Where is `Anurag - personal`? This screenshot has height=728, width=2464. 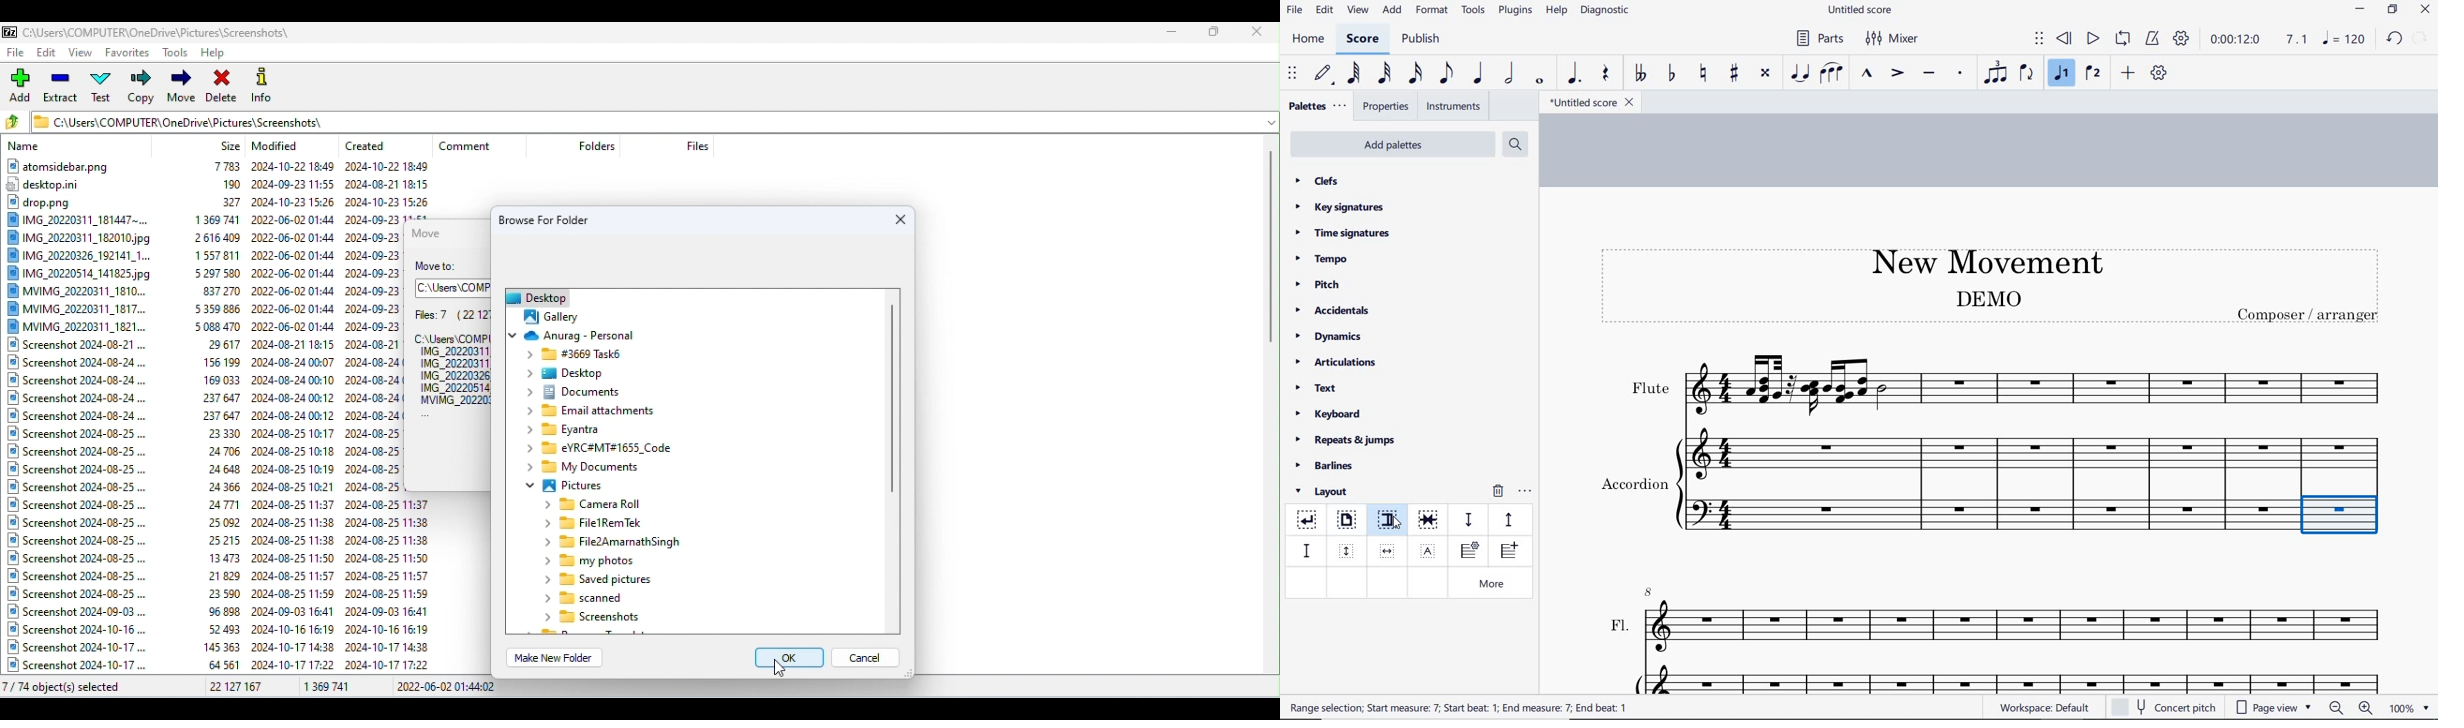 Anurag - personal is located at coordinates (583, 335).